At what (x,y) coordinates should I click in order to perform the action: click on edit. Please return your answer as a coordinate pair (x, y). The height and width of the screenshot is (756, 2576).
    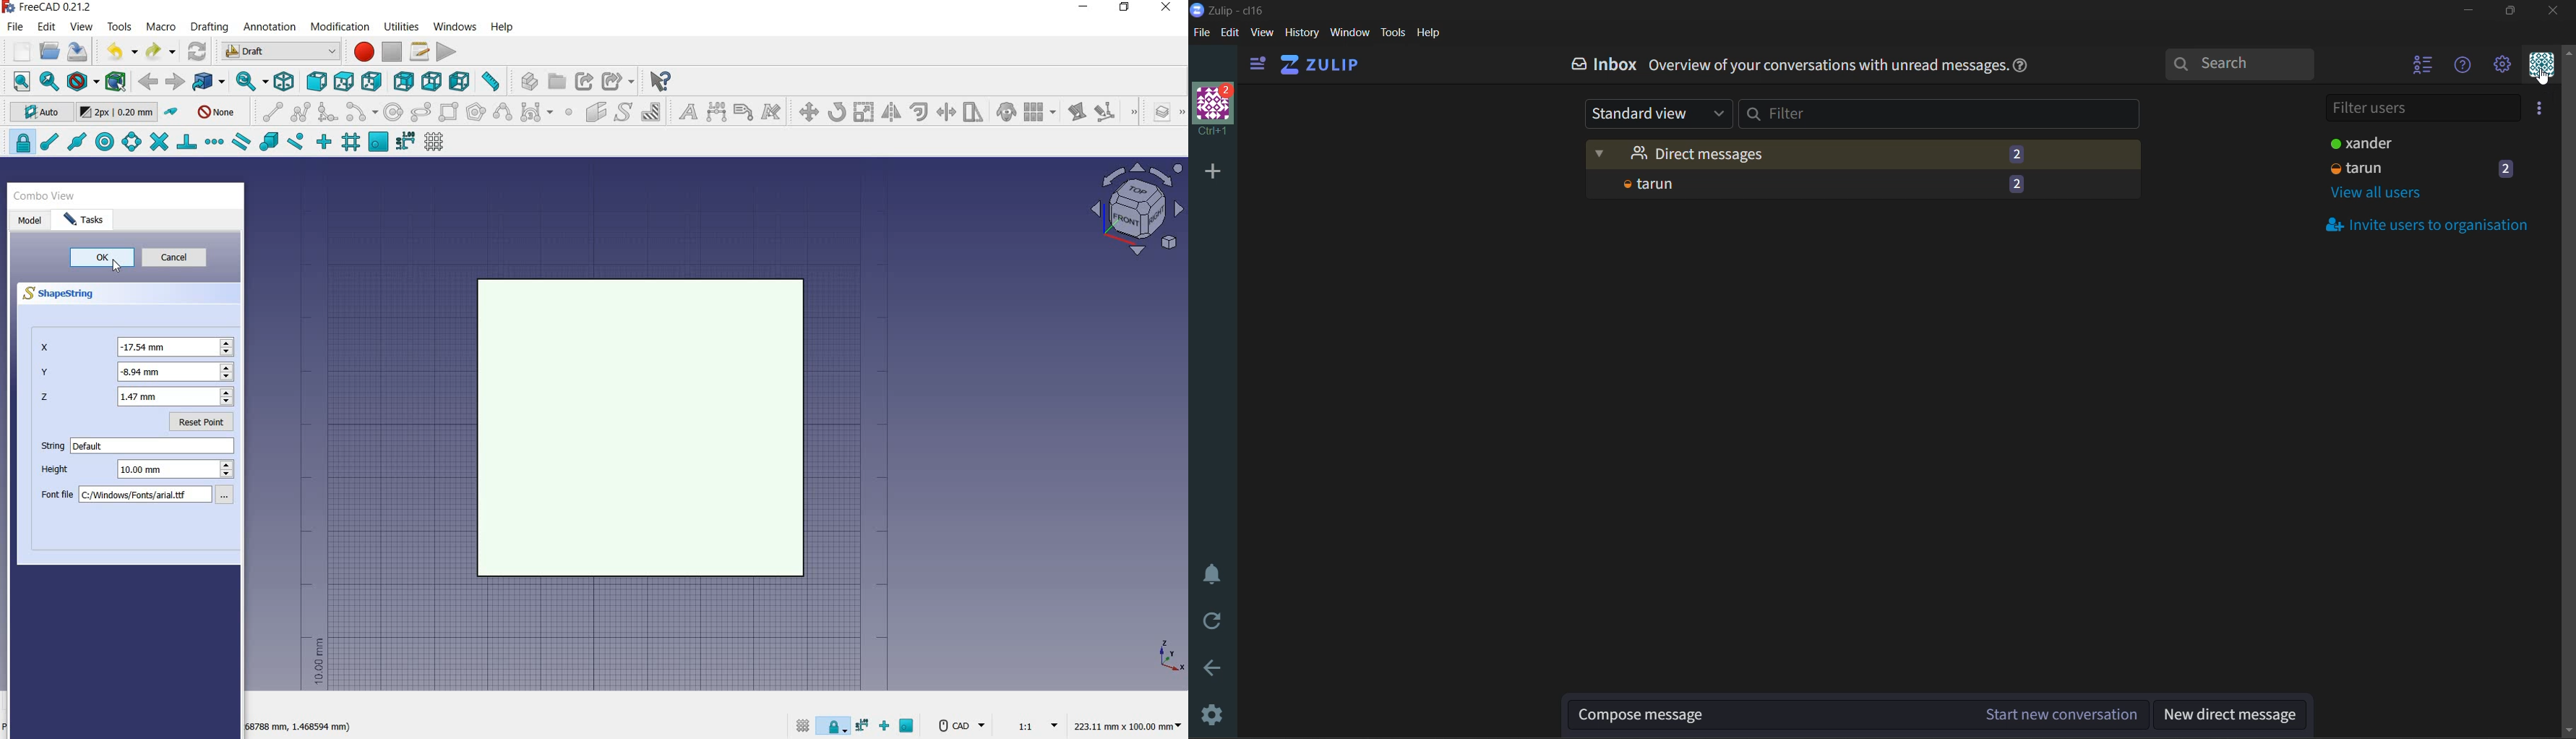
    Looking at the image, I should click on (47, 28).